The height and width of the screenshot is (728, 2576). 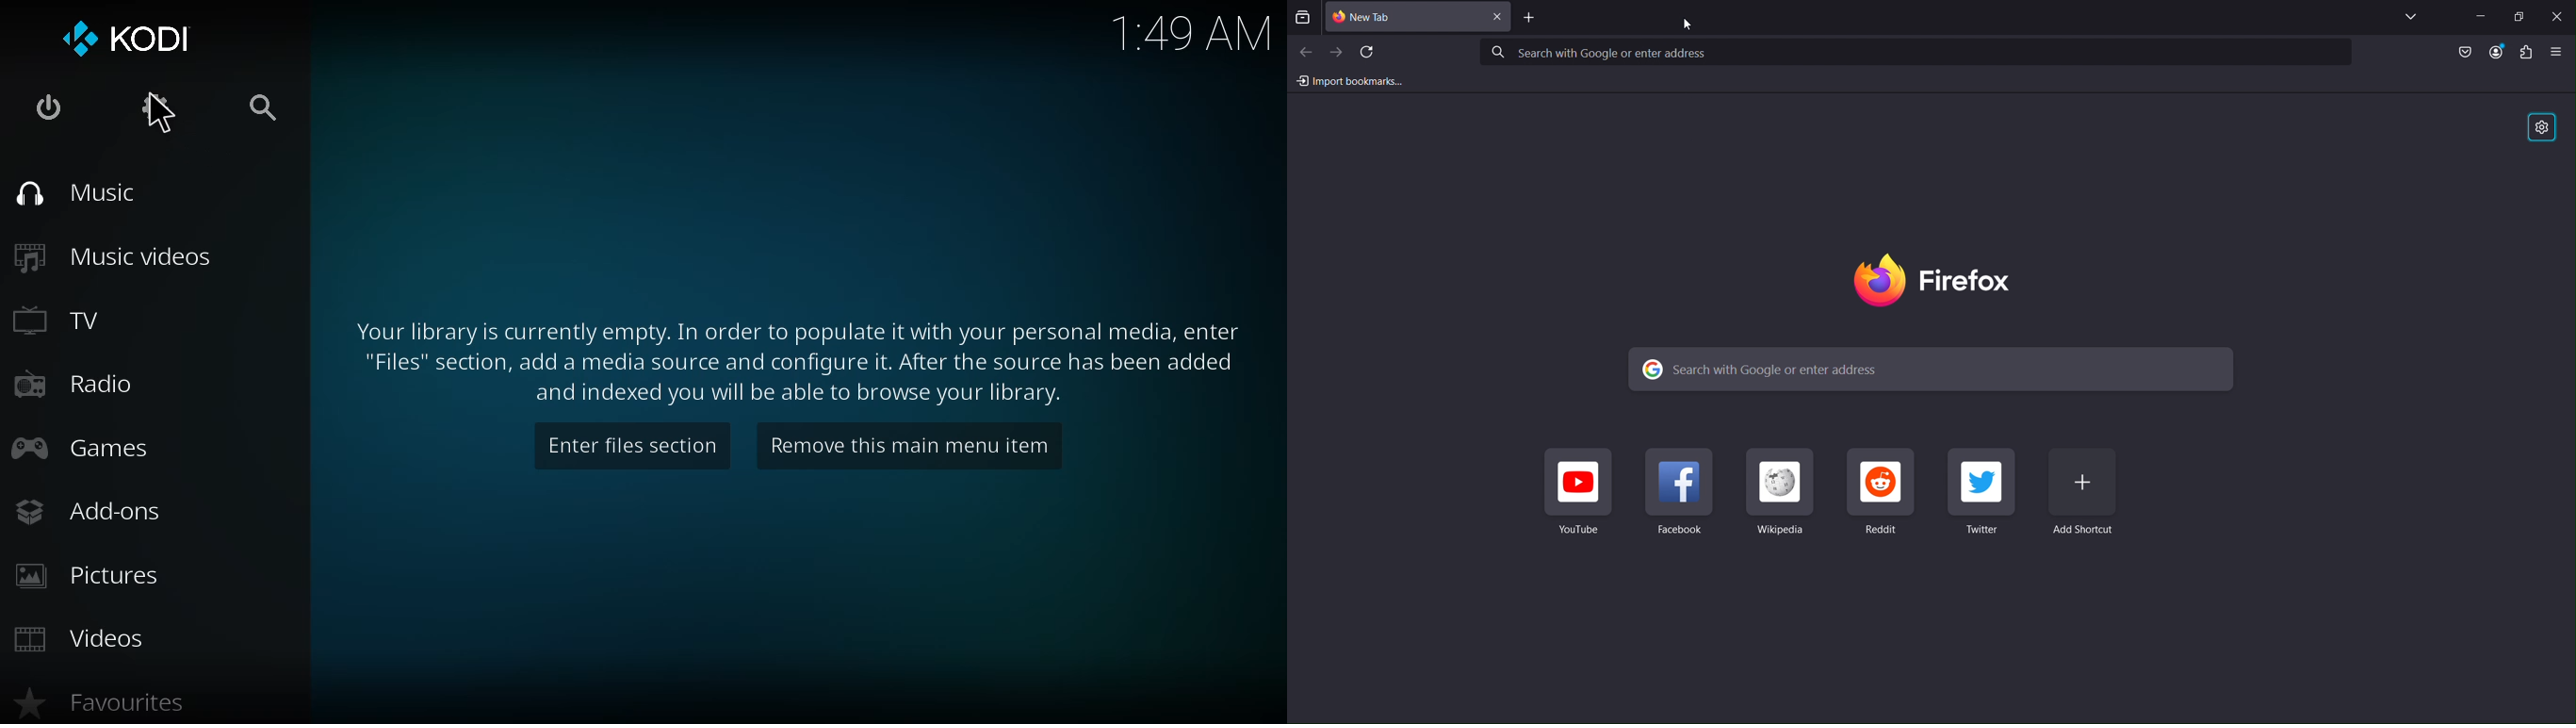 I want to click on games, so click(x=84, y=449).